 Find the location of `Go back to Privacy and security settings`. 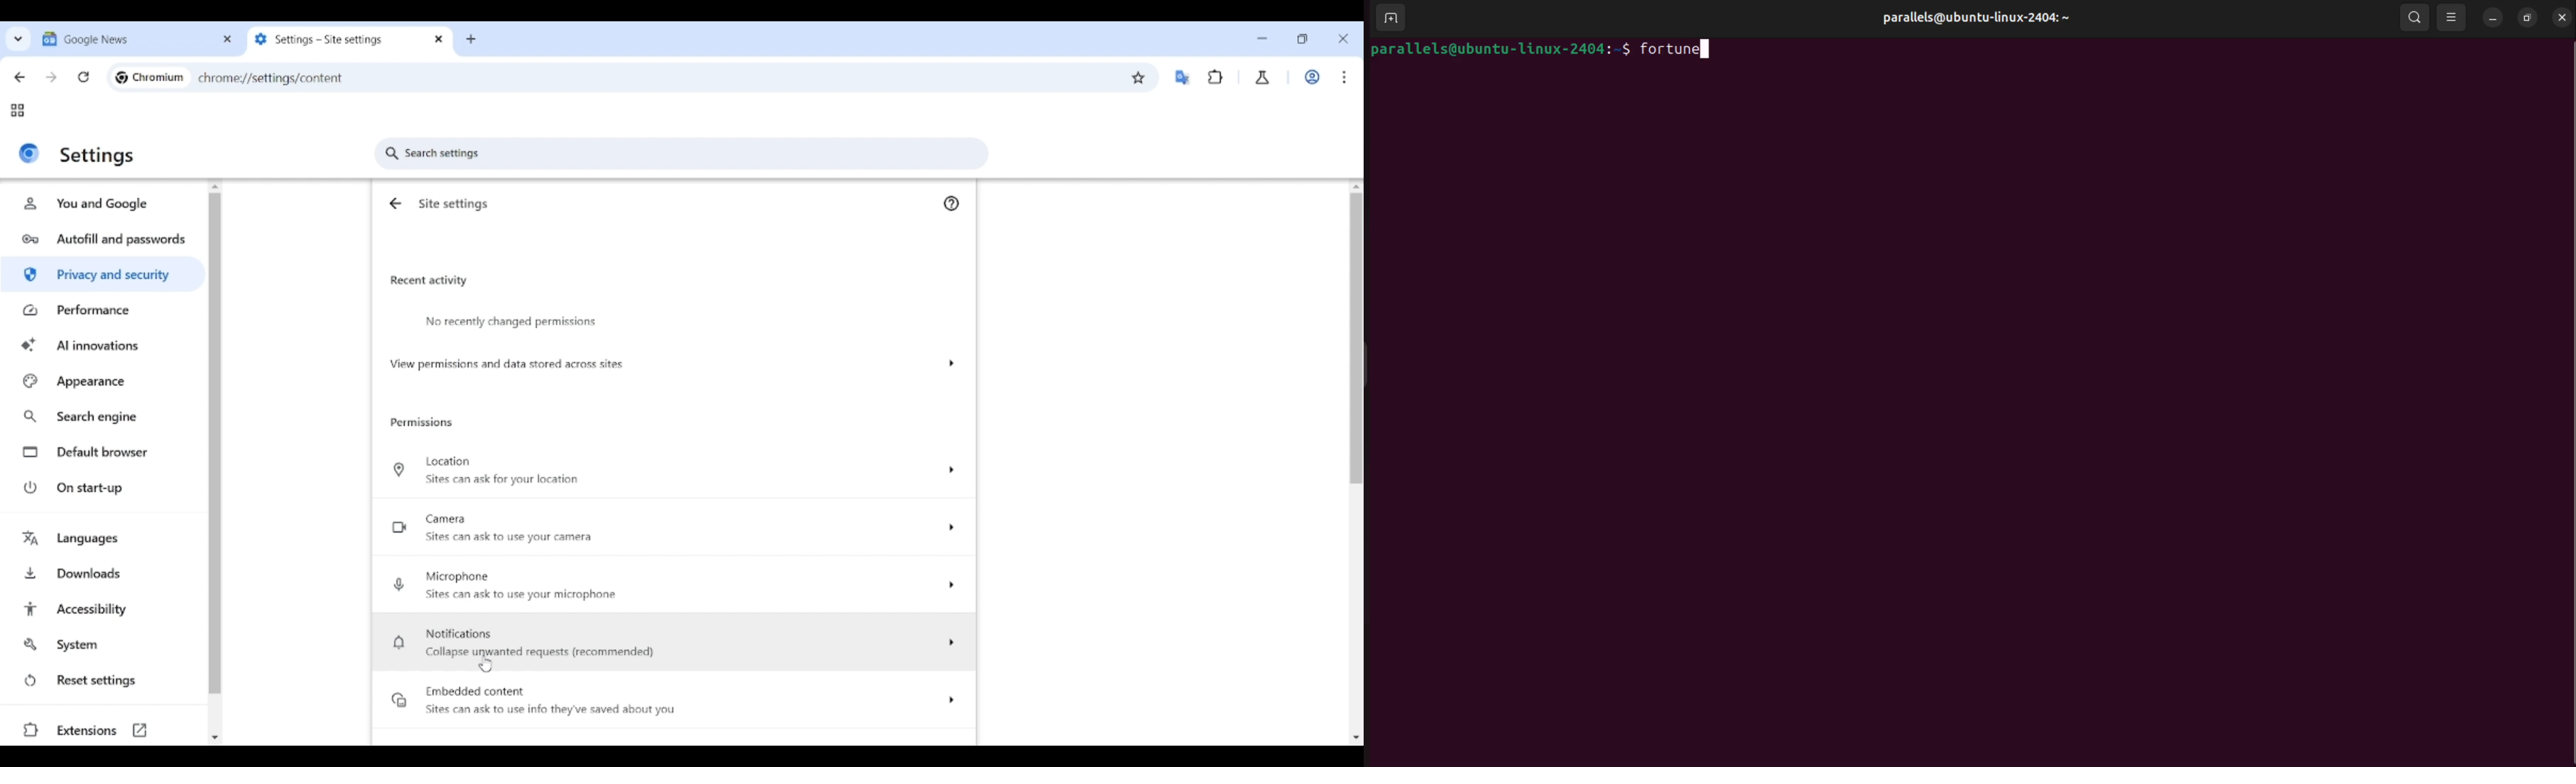

Go back to Privacy and security settings is located at coordinates (396, 205).